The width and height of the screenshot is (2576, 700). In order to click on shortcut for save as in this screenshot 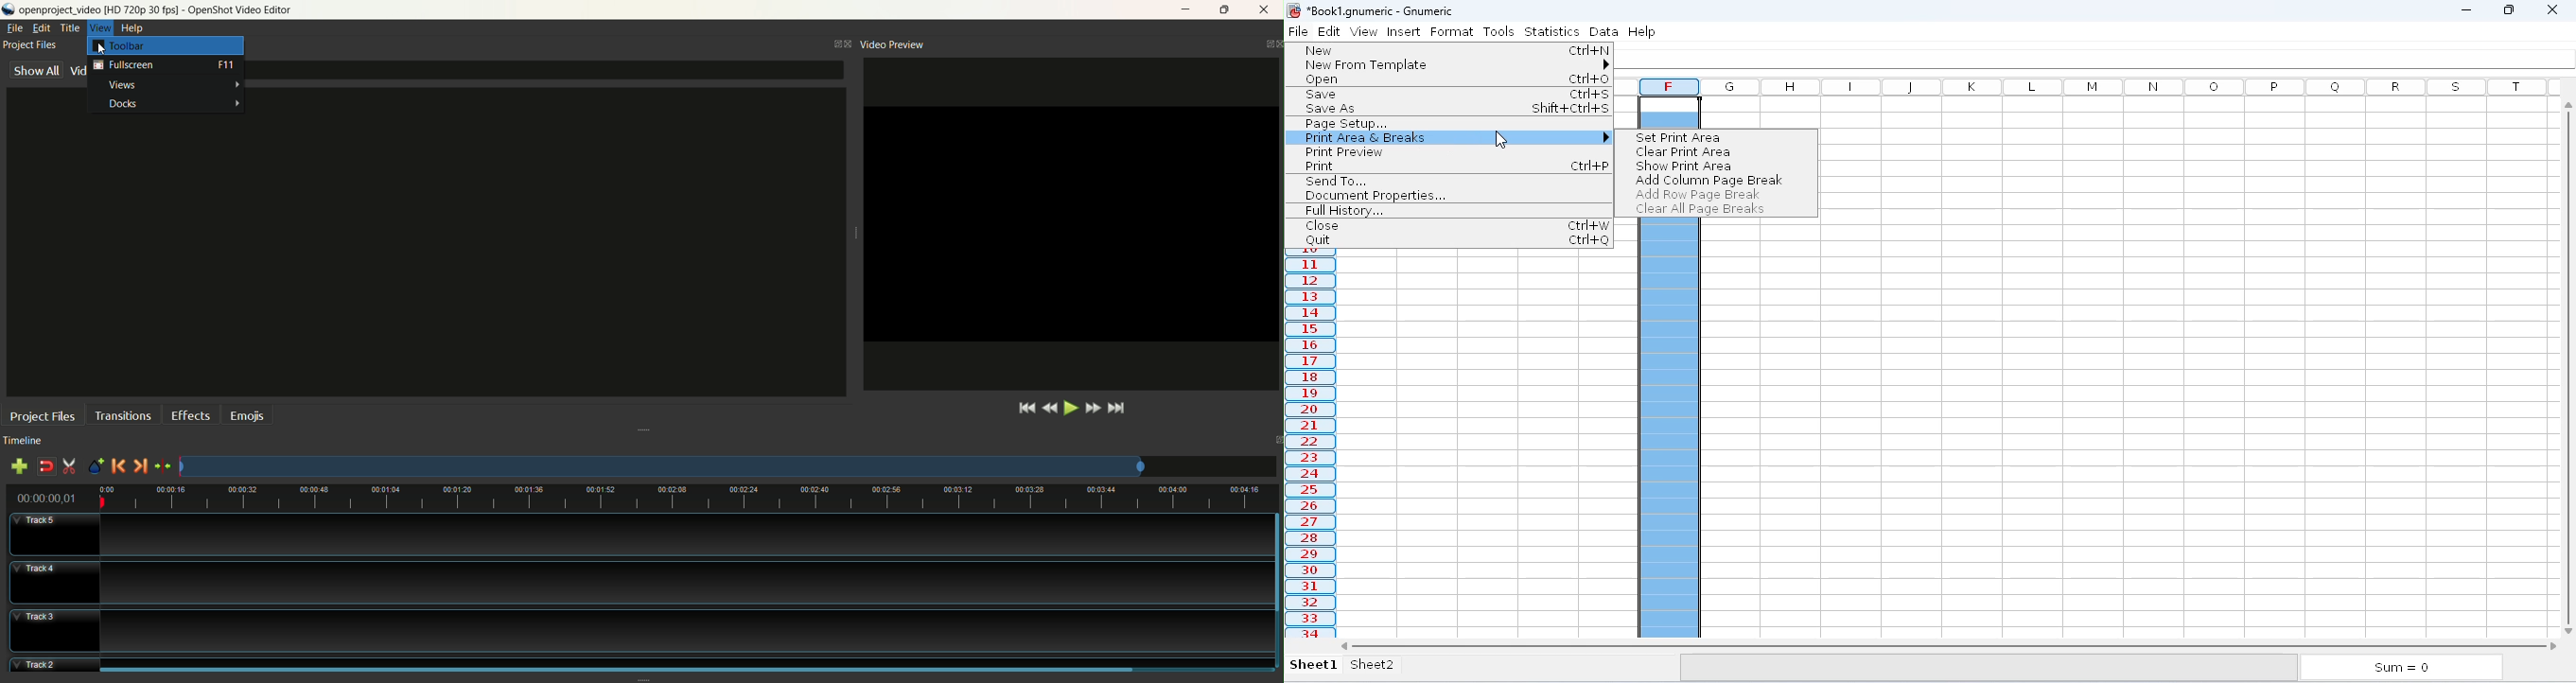, I will do `click(1571, 108)`.